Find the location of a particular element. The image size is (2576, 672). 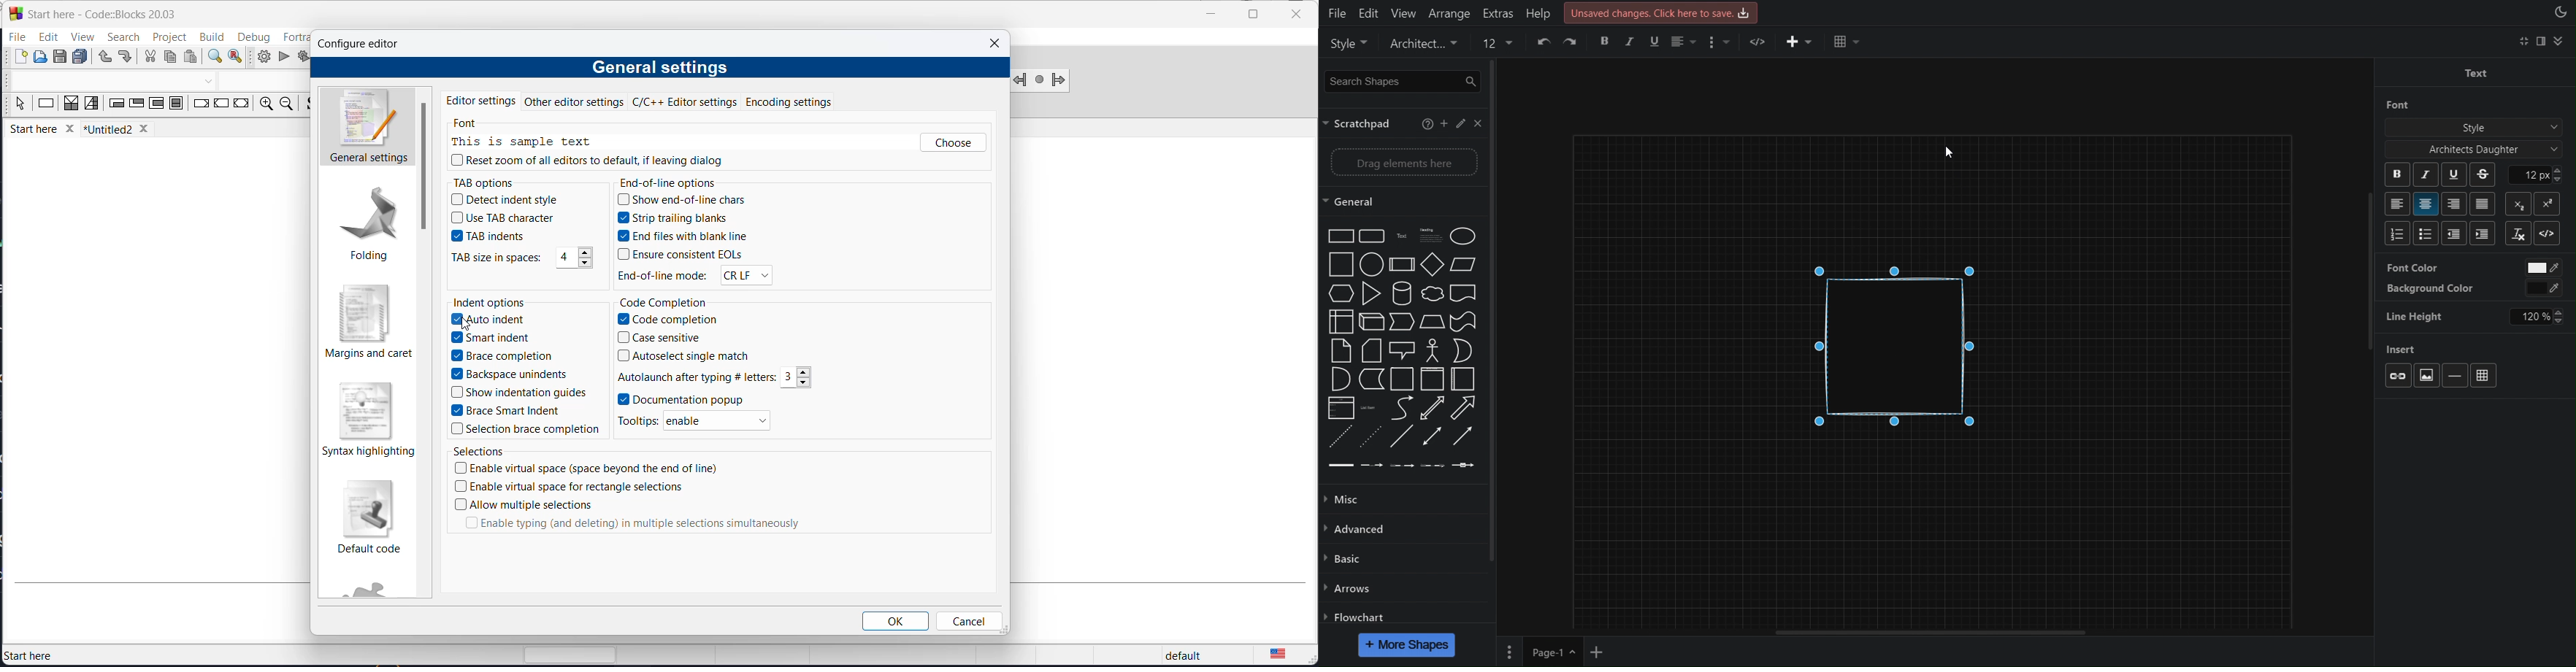

general settings is located at coordinates (666, 66).